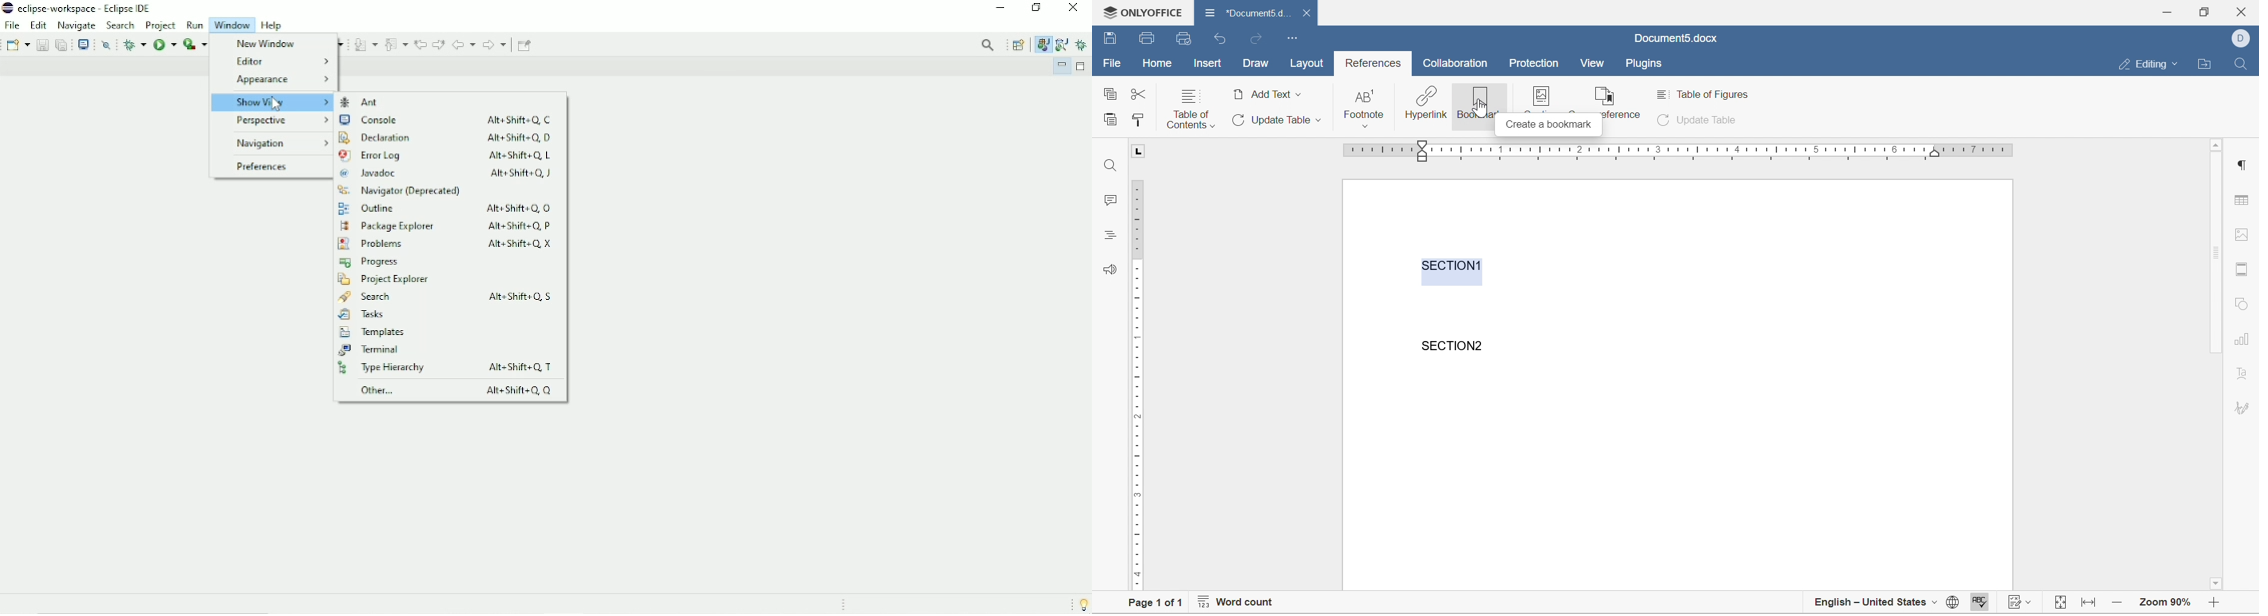 This screenshot has width=2268, height=616. Describe the element at coordinates (451, 297) in the screenshot. I see `Search` at that location.